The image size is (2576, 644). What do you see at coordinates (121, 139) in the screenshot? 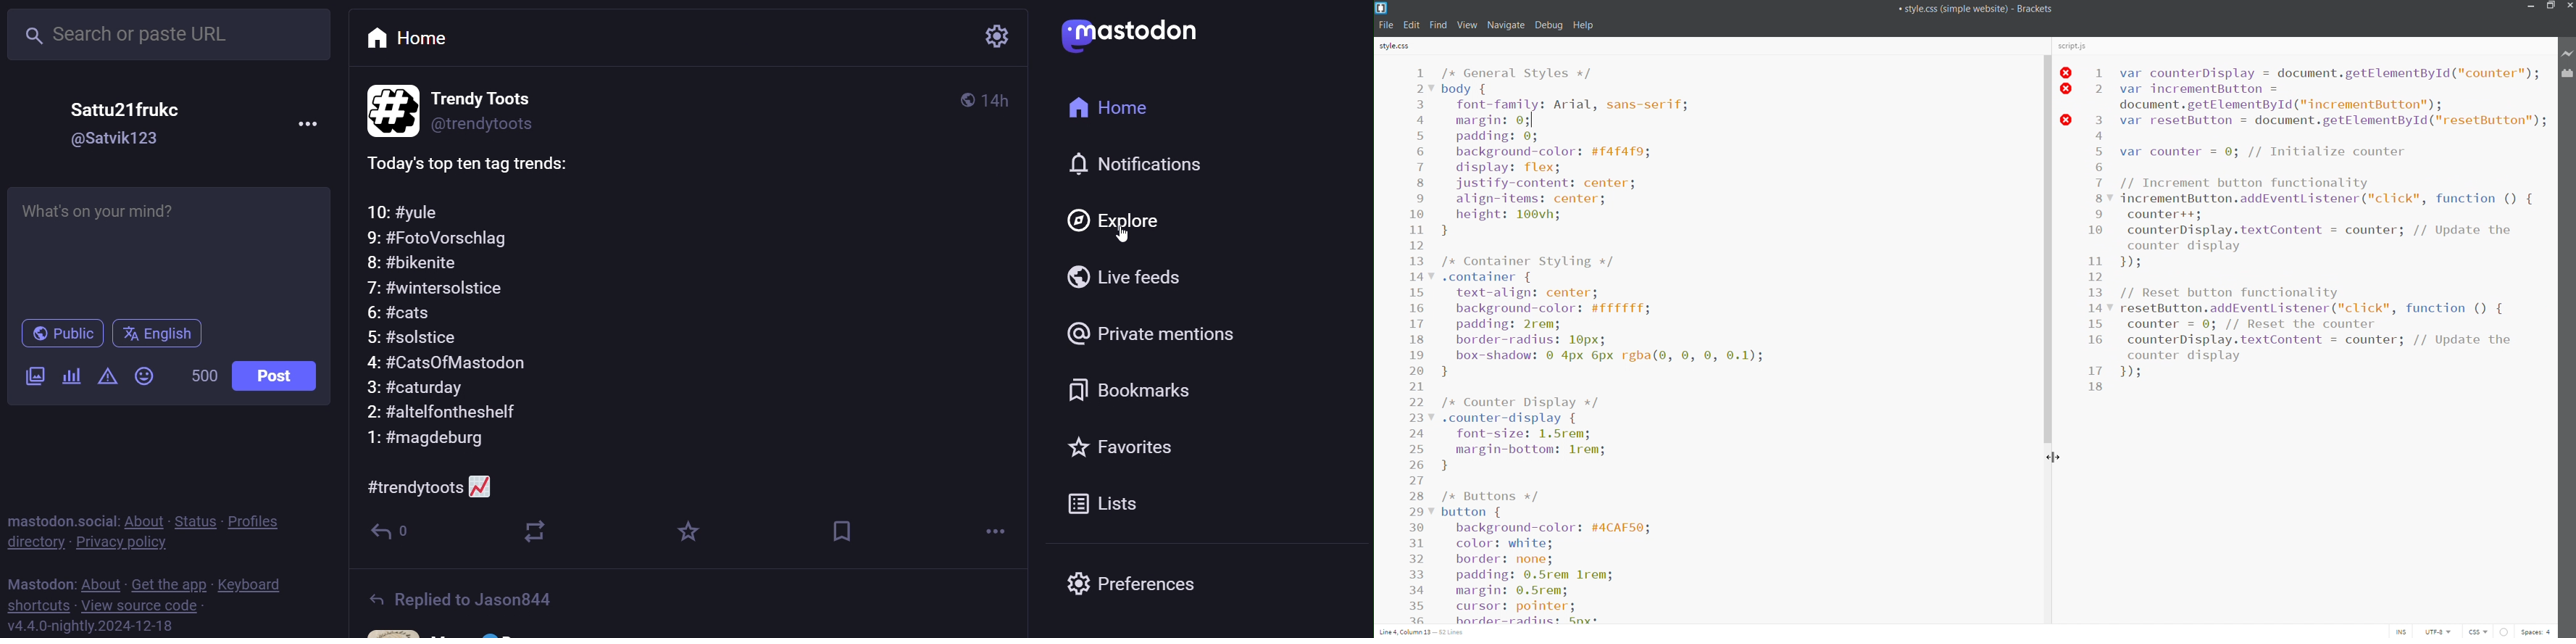
I see `@Satvik123` at bounding box center [121, 139].